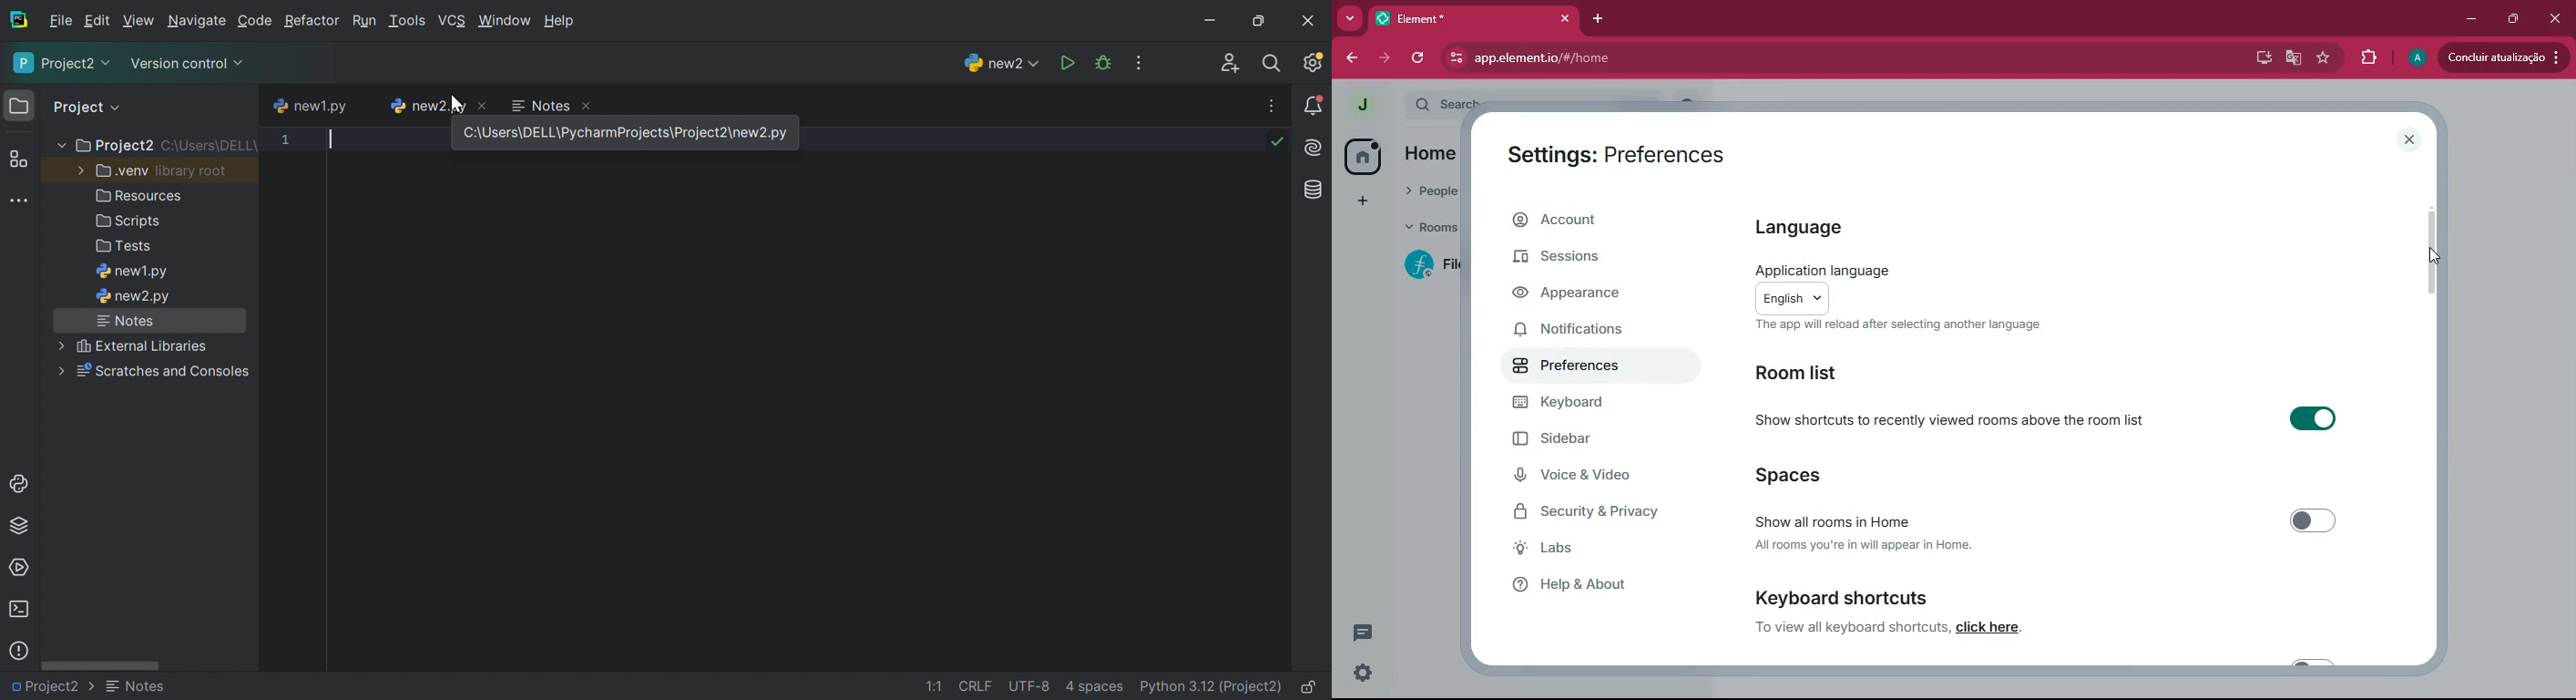 This screenshot has height=700, width=2576. What do you see at coordinates (1364, 158) in the screenshot?
I see `home` at bounding box center [1364, 158].